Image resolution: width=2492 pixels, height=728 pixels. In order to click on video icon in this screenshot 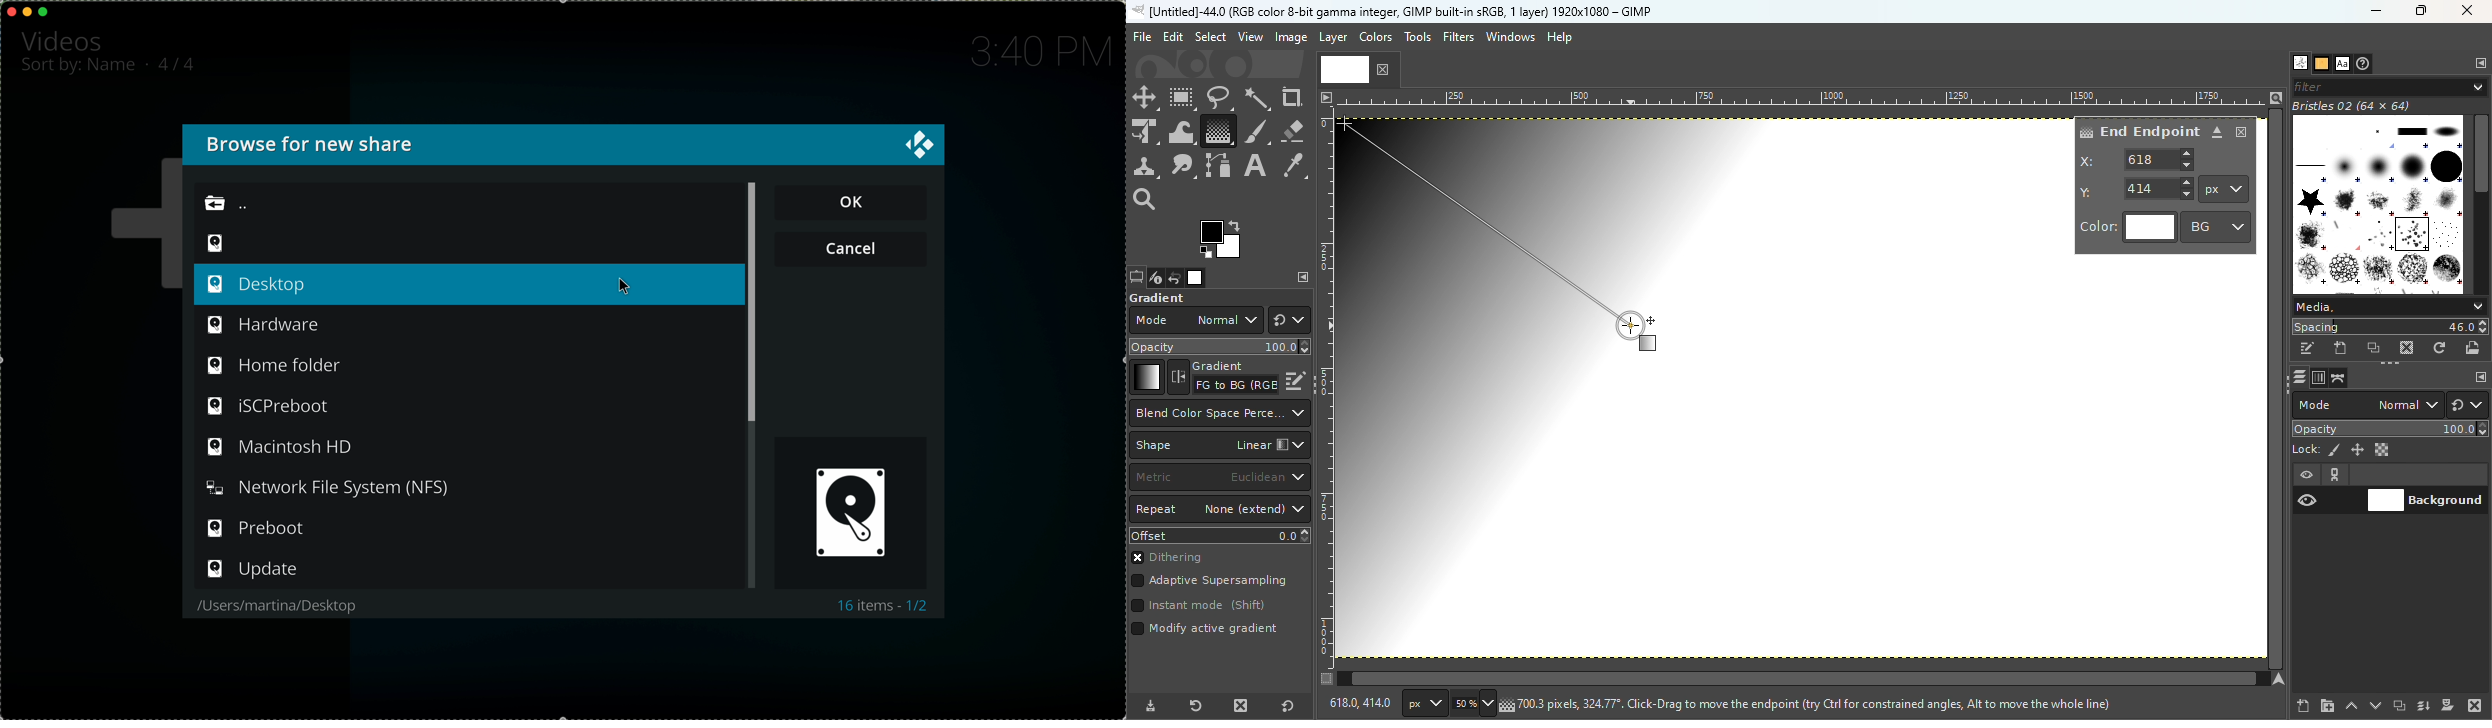, I will do `click(216, 242)`.